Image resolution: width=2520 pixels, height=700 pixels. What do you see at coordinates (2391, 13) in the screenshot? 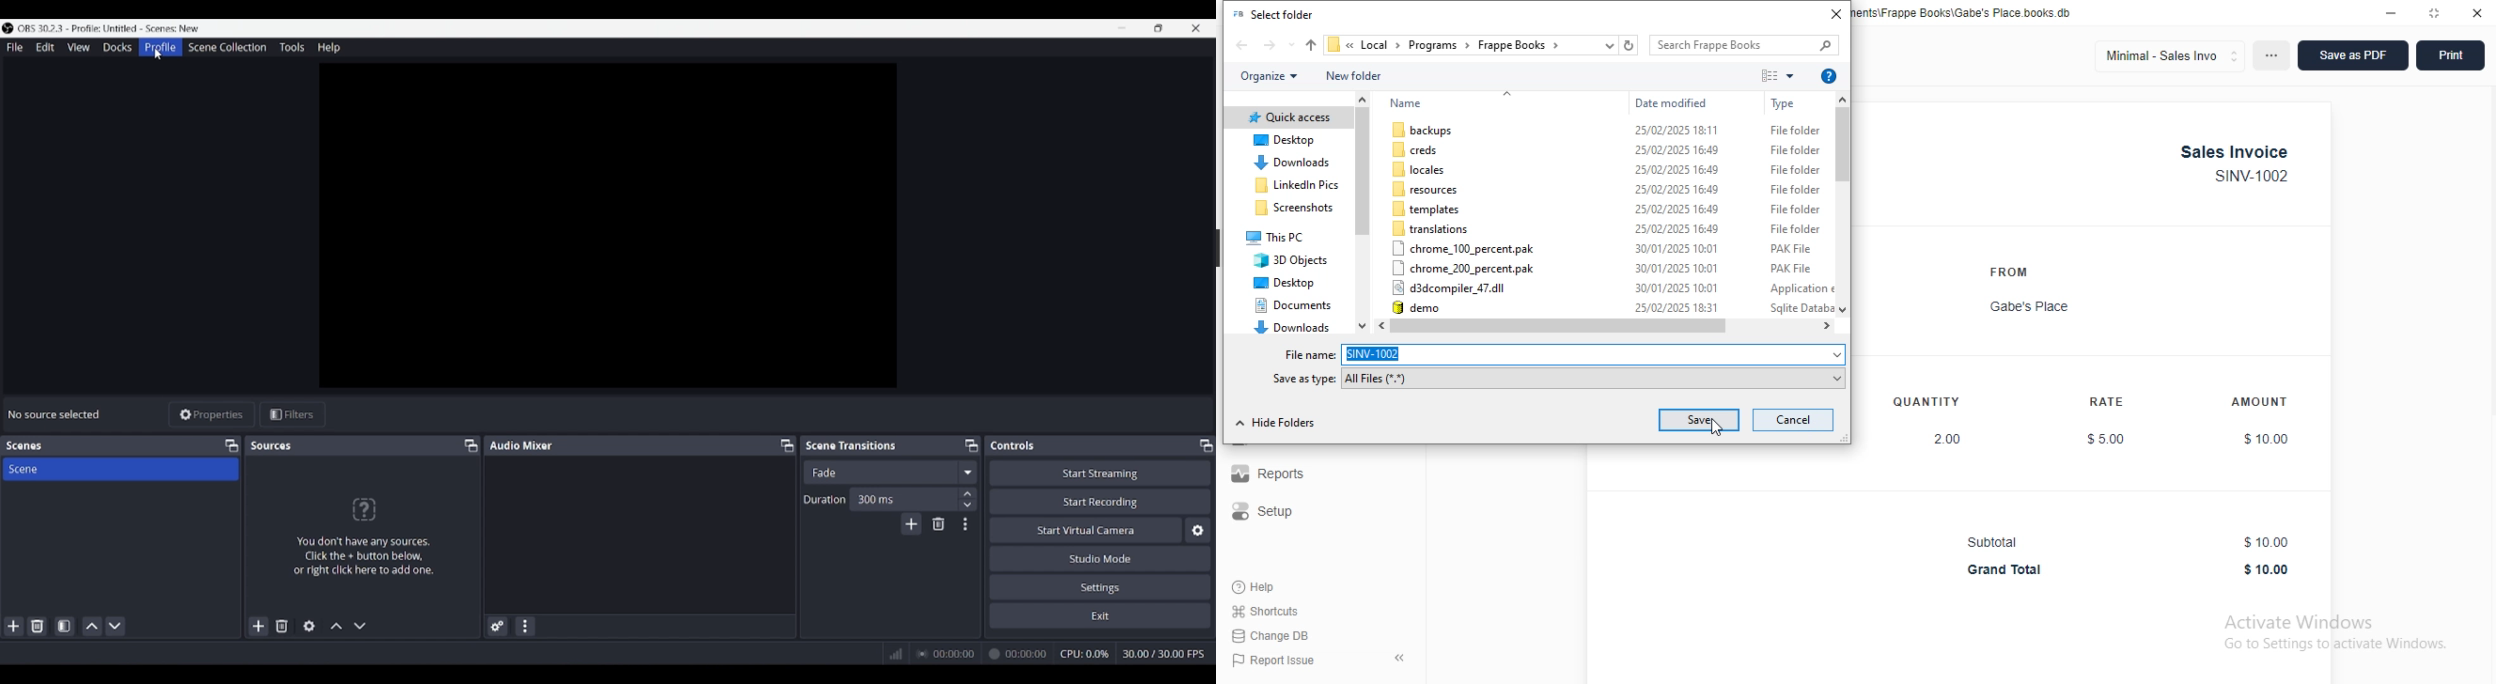
I see `minimize` at bounding box center [2391, 13].